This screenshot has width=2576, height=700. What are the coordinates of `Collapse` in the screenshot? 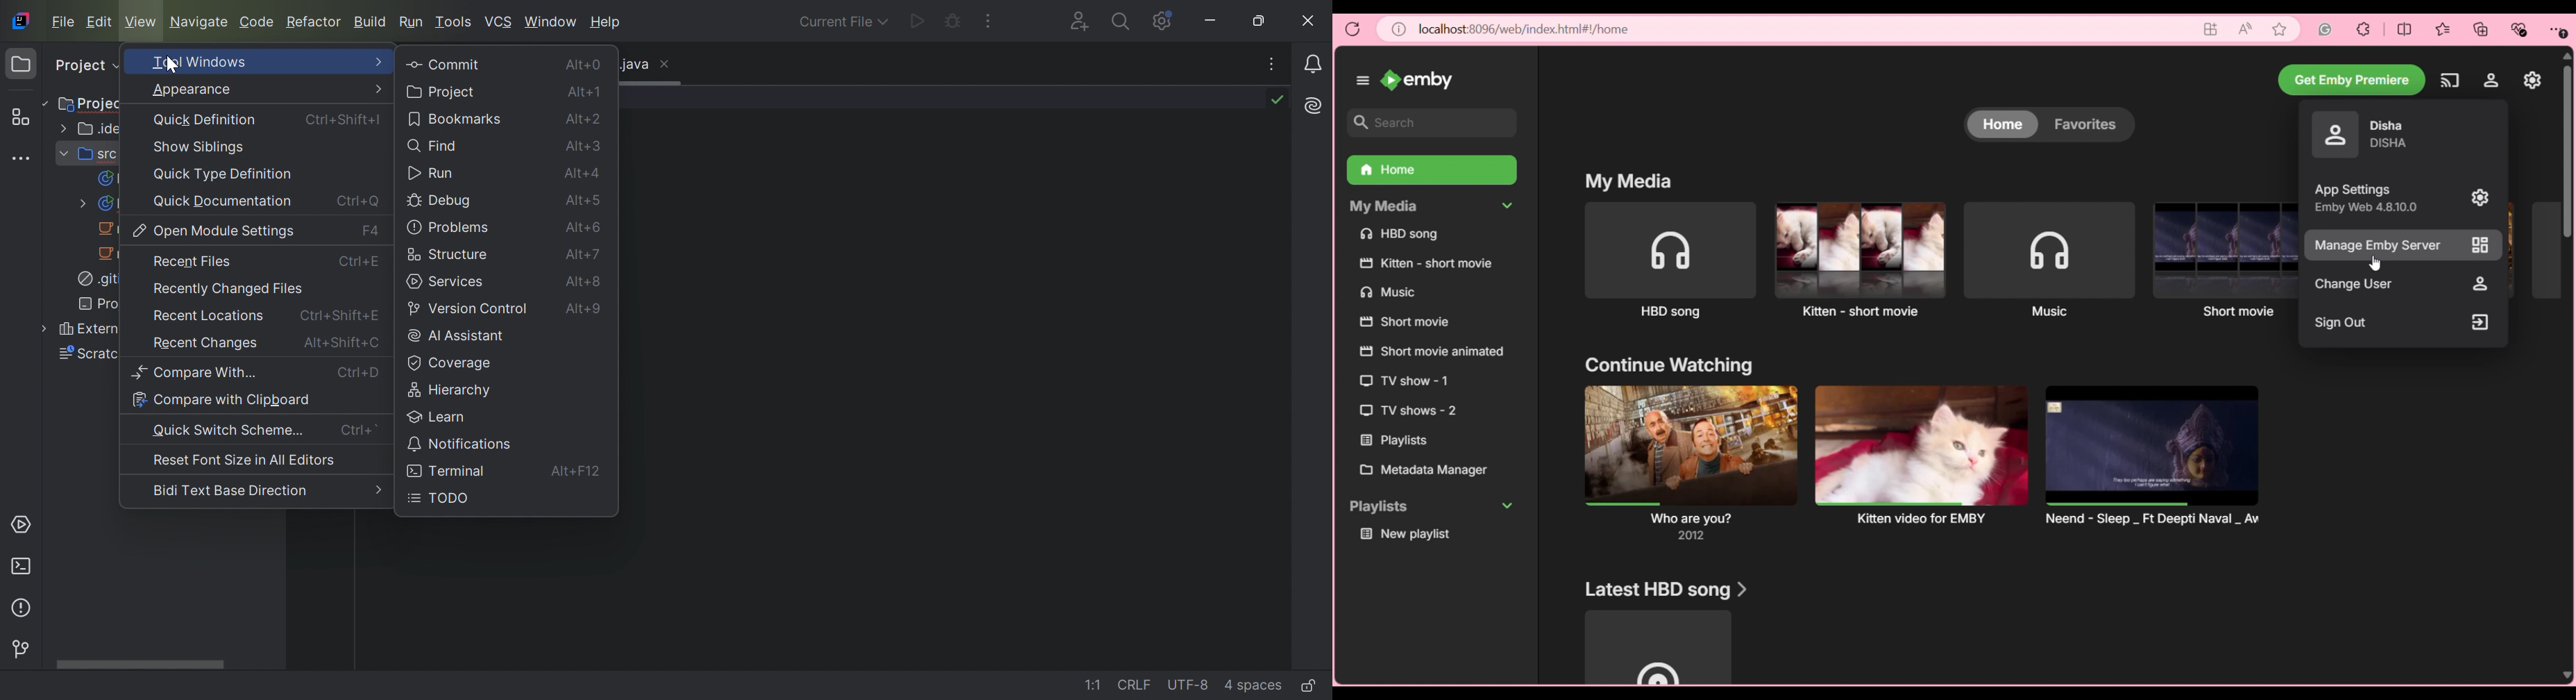 It's located at (1507, 205).